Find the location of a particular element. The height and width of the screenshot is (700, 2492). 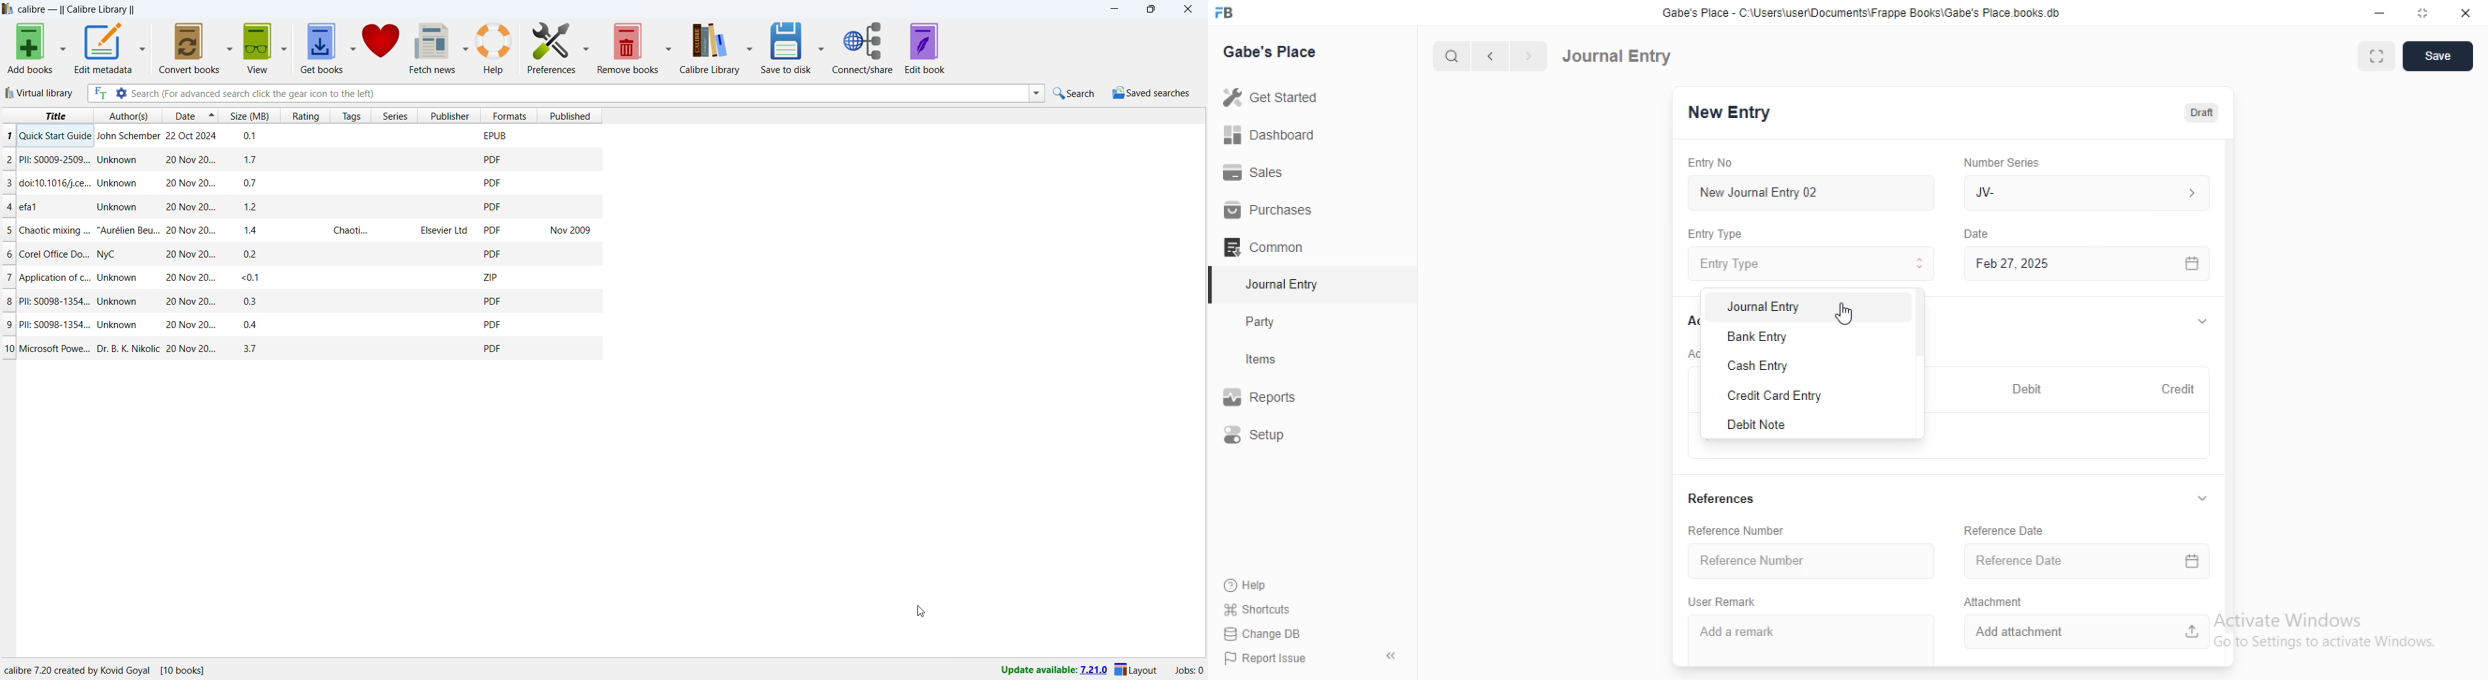

Items is located at coordinates (1263, 360).